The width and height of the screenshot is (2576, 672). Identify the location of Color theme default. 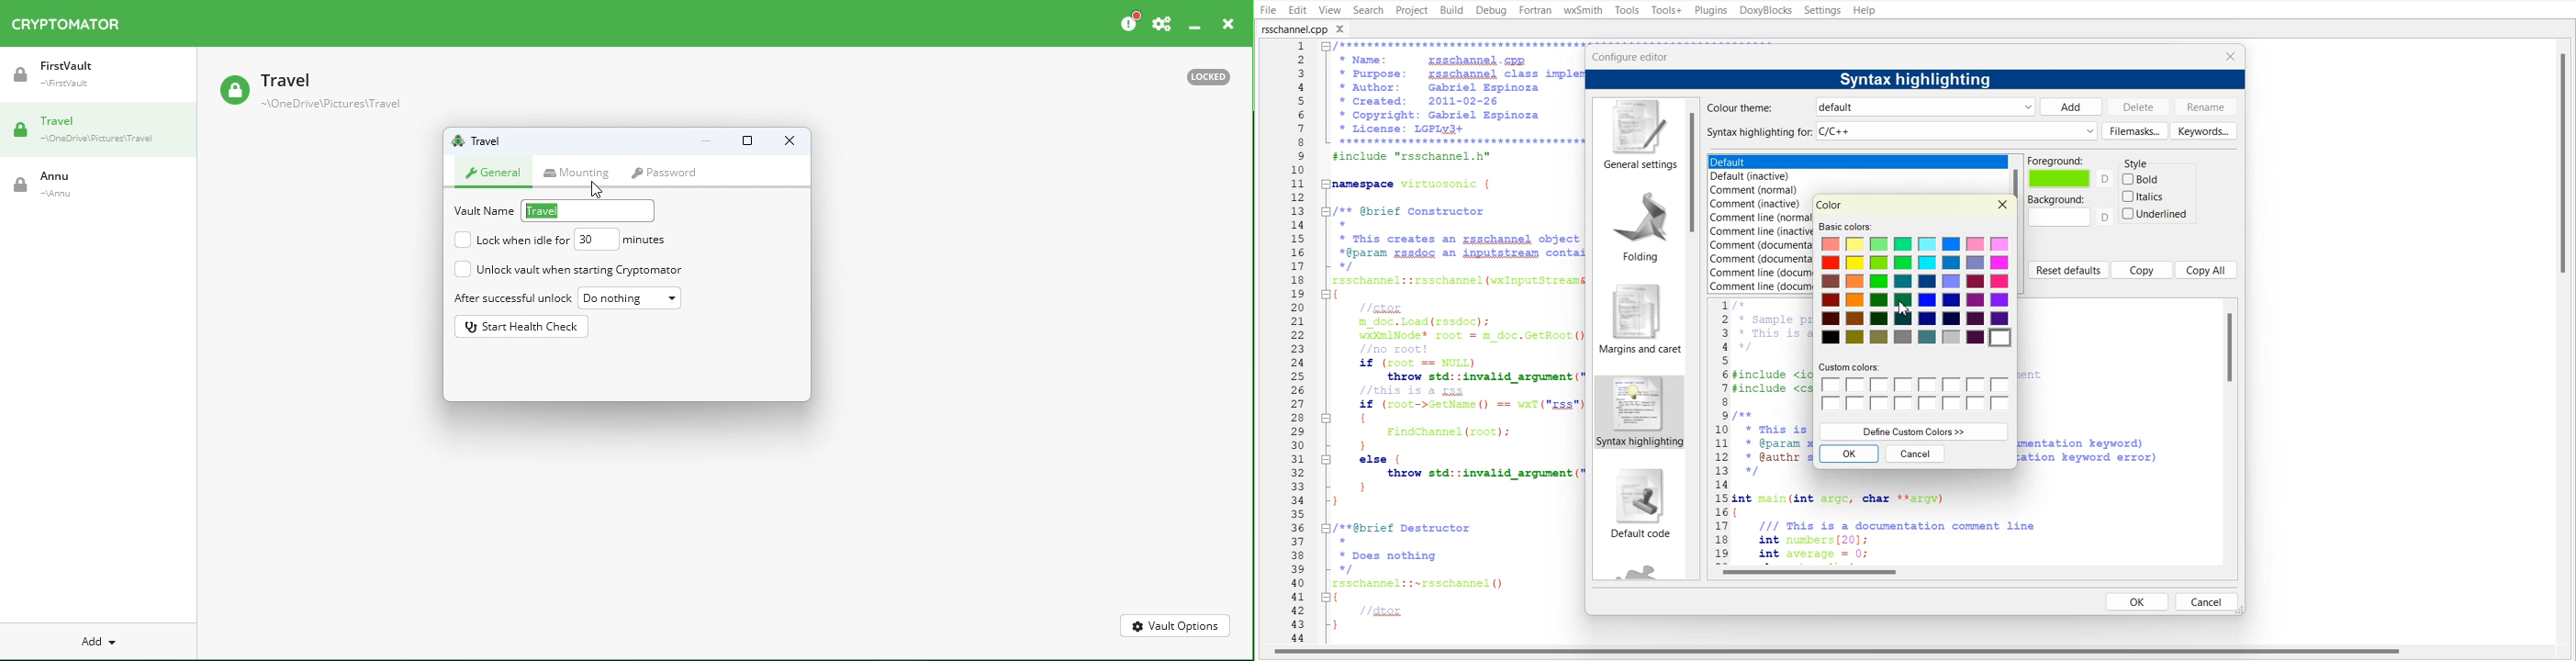
(1868, 107).